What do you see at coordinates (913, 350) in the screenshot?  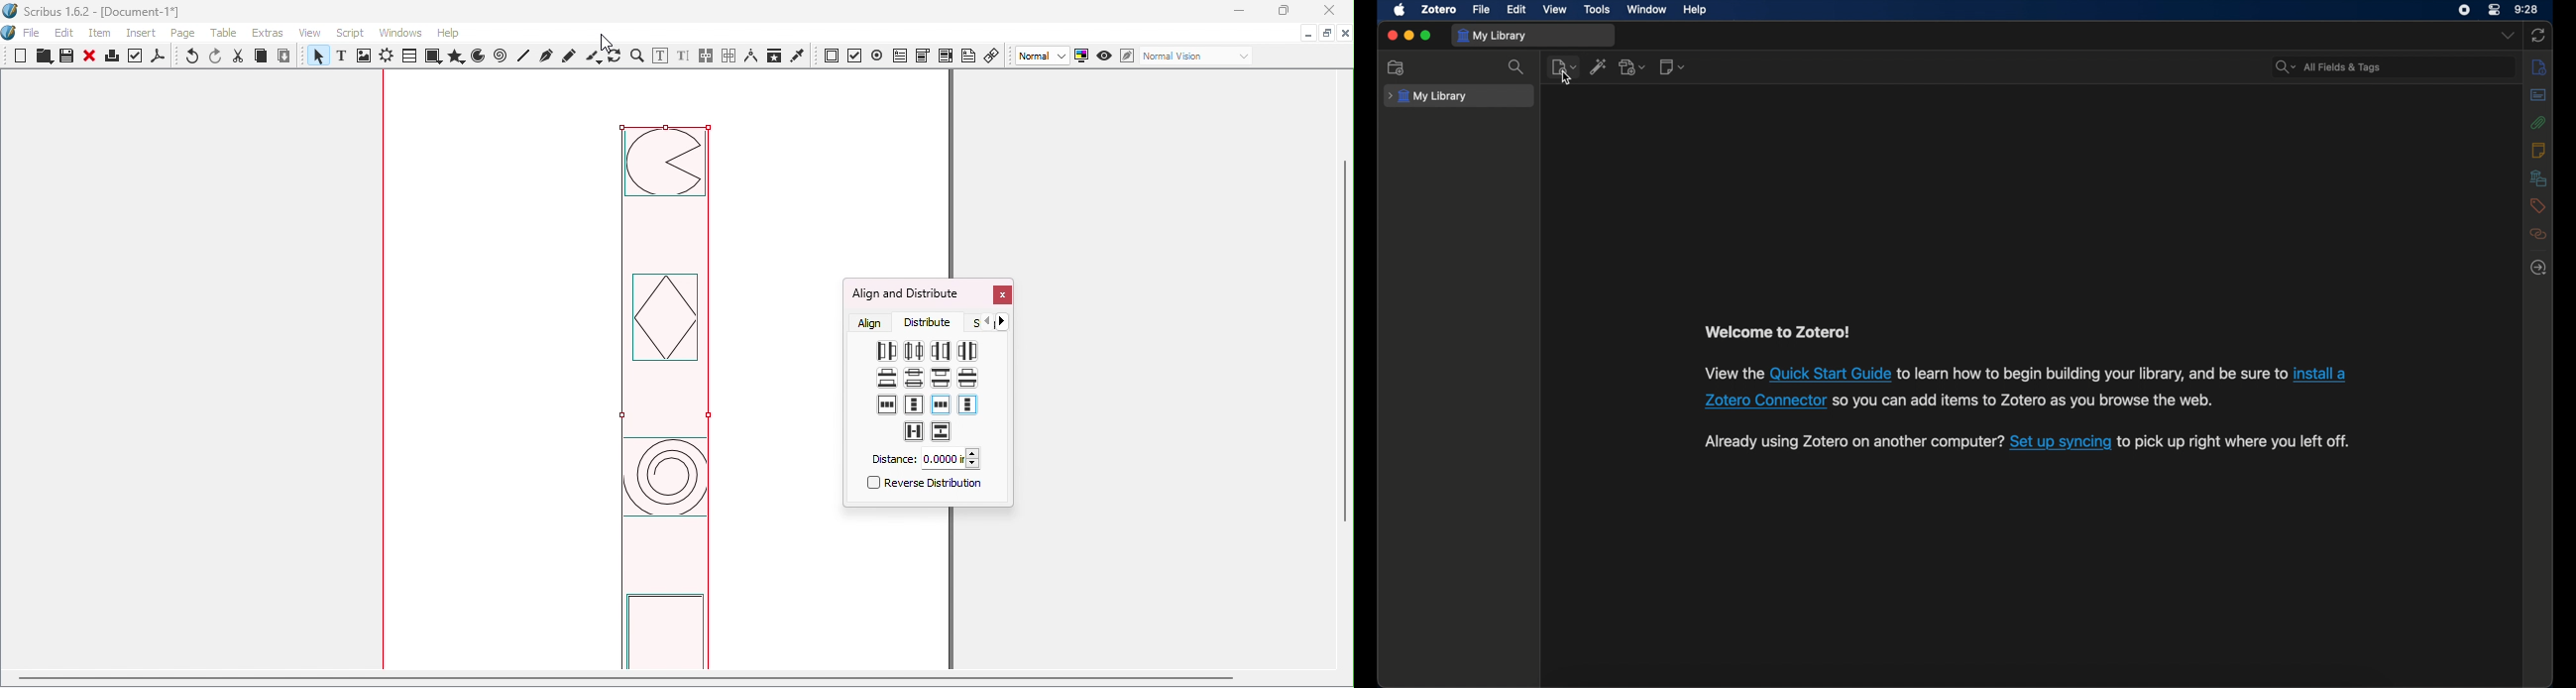 I see `Distribute centers equidistantly horizontally` at bounding box center [913, 350].